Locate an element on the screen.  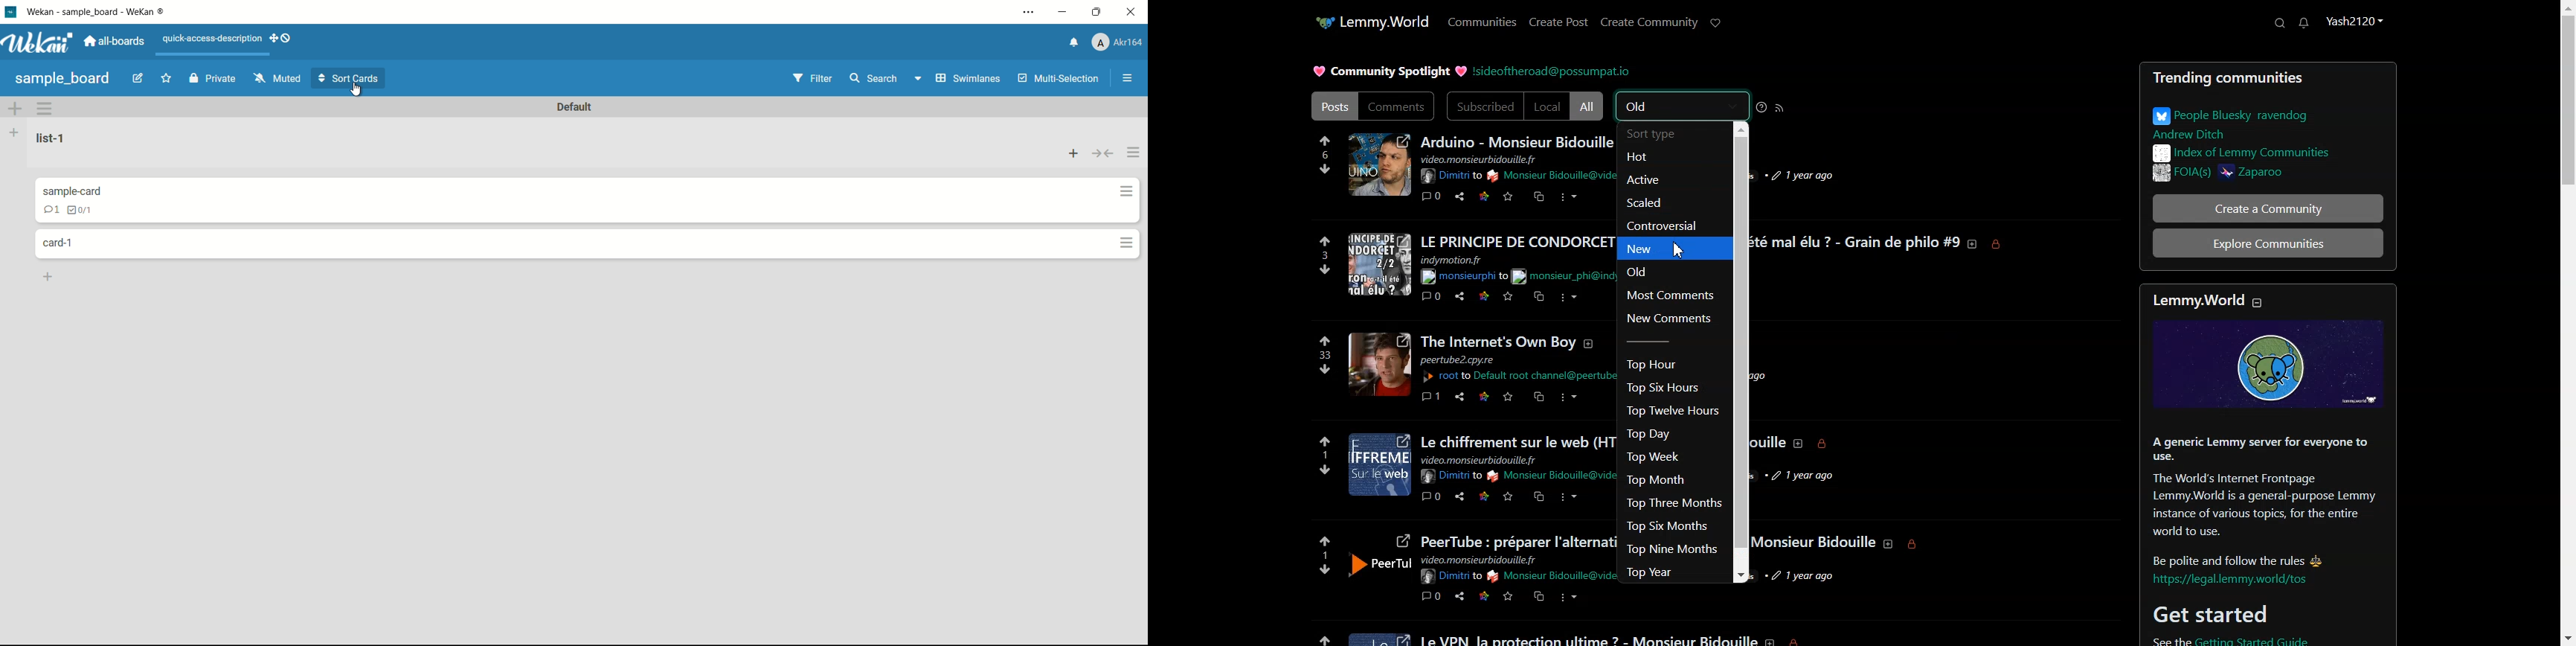
text is located at coordinates (1449, 476).